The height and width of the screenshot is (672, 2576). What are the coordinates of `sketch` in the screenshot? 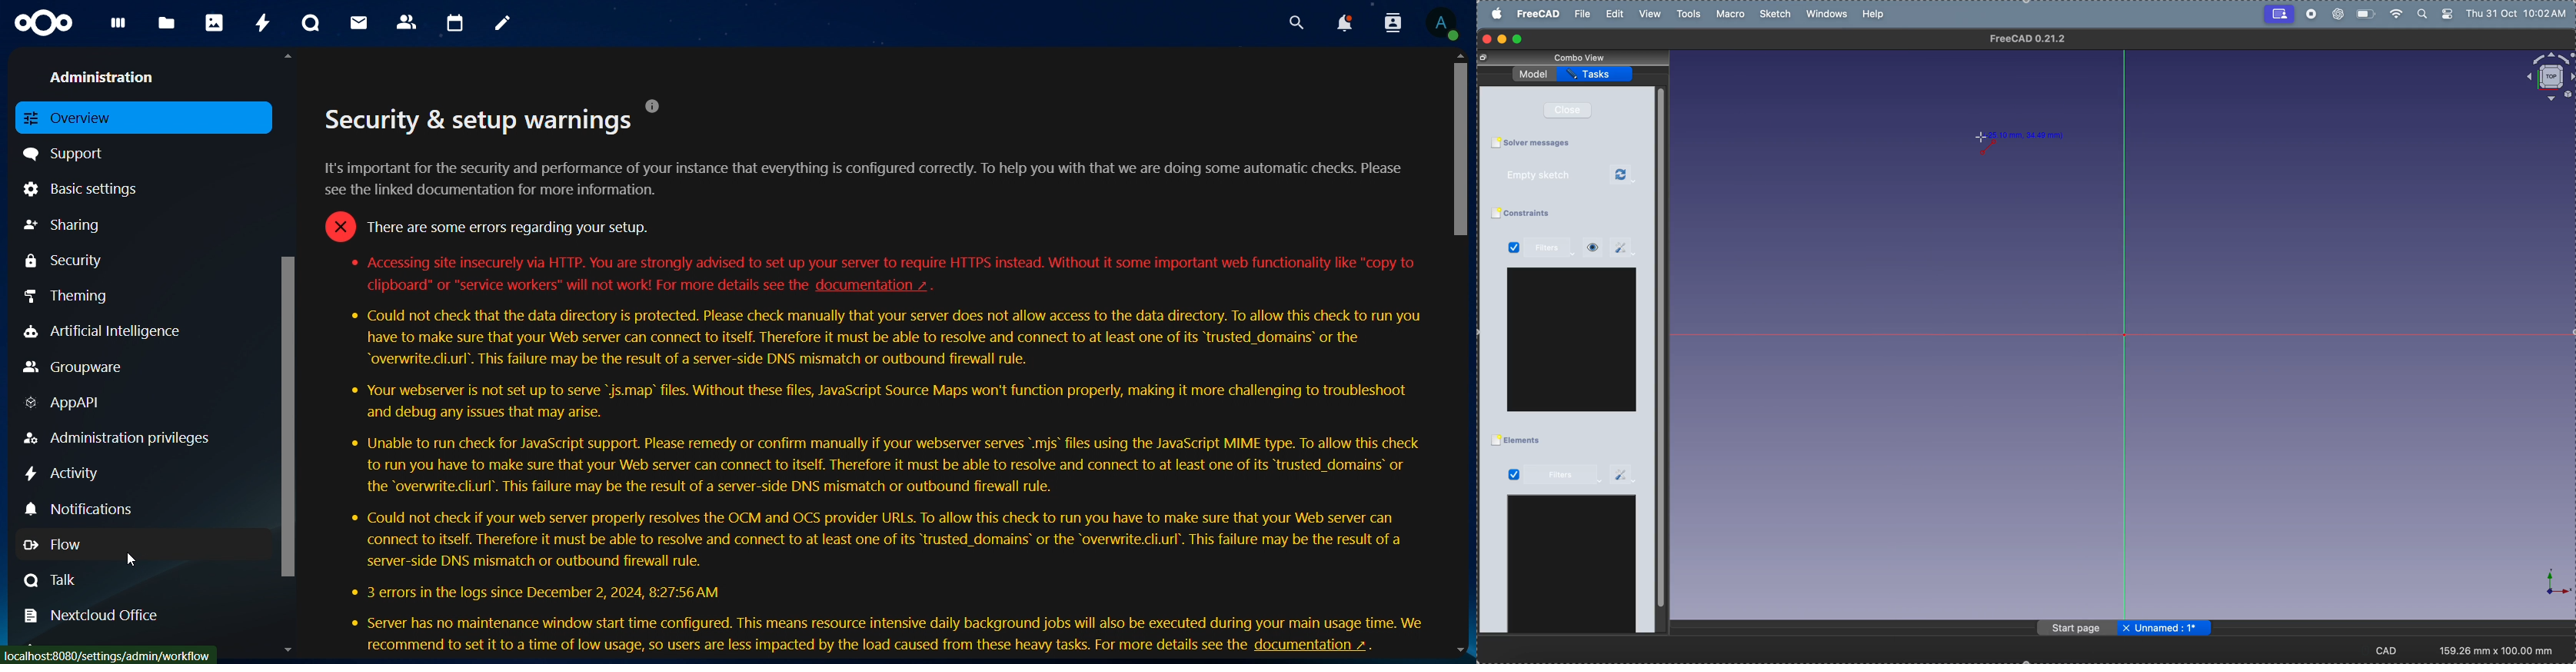 It's located at (1777, 14).